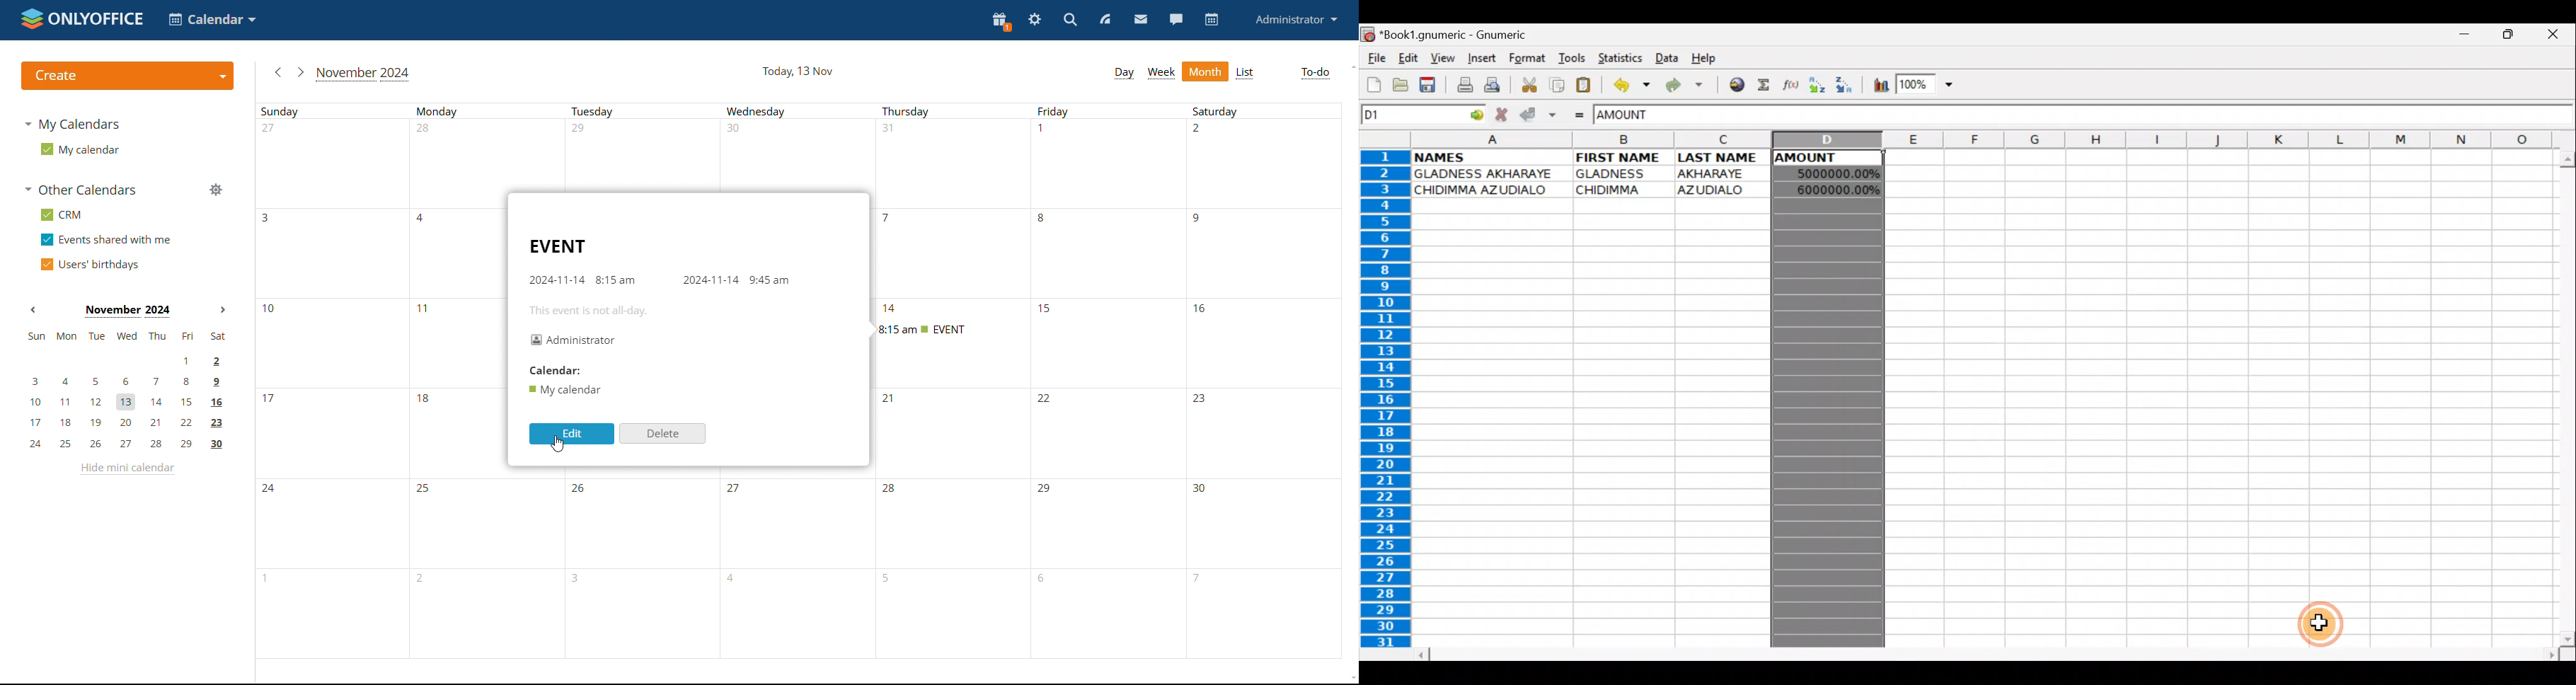 This screenshot has width=2576, height=700. I want to click on go to, so click(1479, 115).